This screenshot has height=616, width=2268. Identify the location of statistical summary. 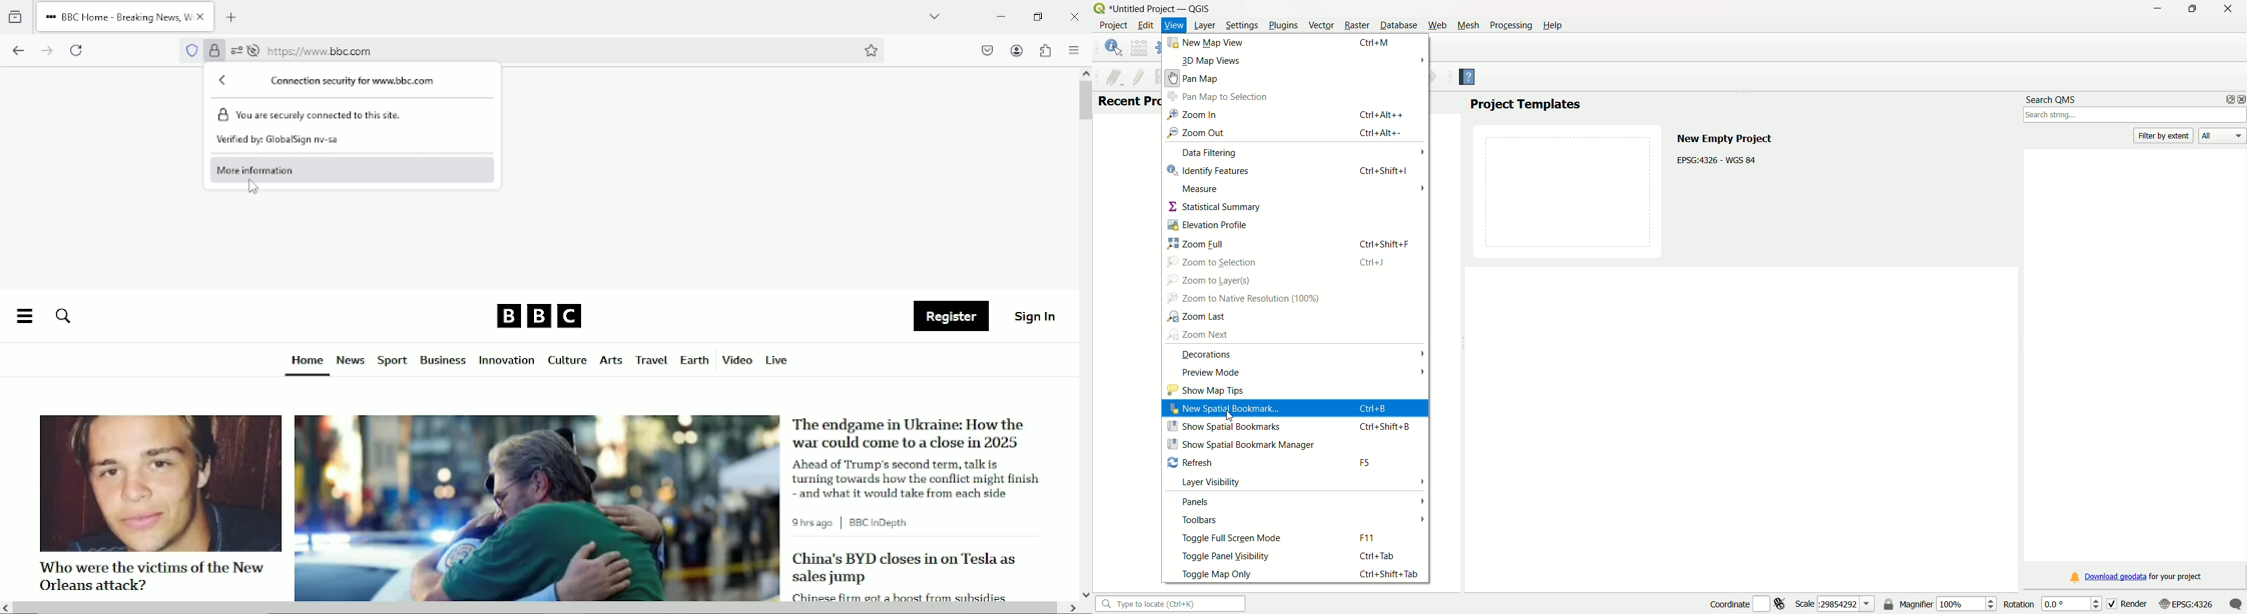
(1212, 207).